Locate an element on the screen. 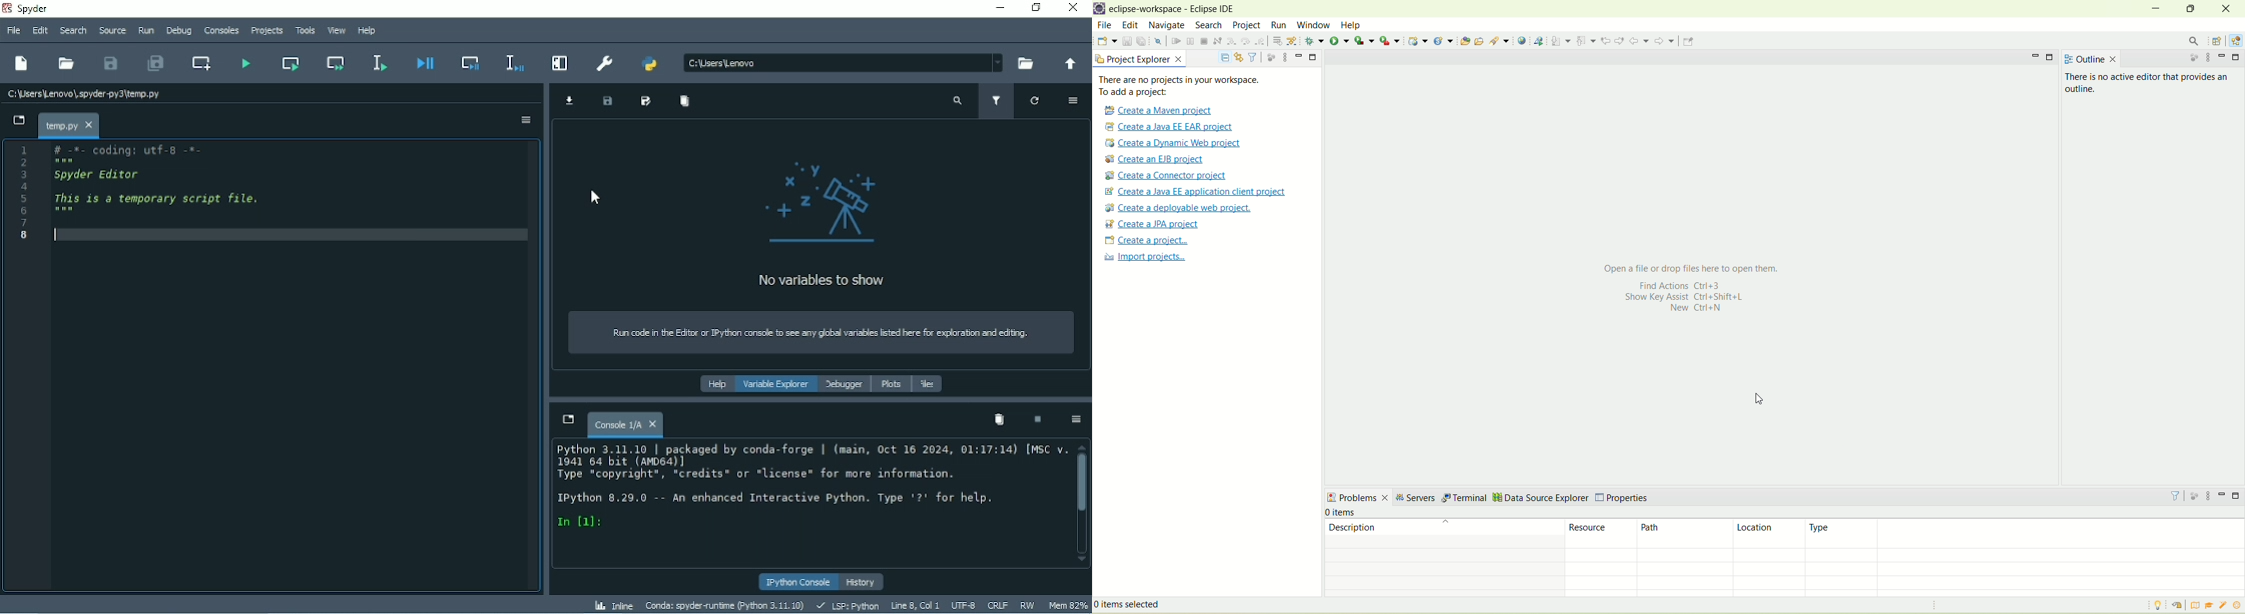 The height and width of the screenshot is (616, 2268). Plots is located at coordinates (891, 385).